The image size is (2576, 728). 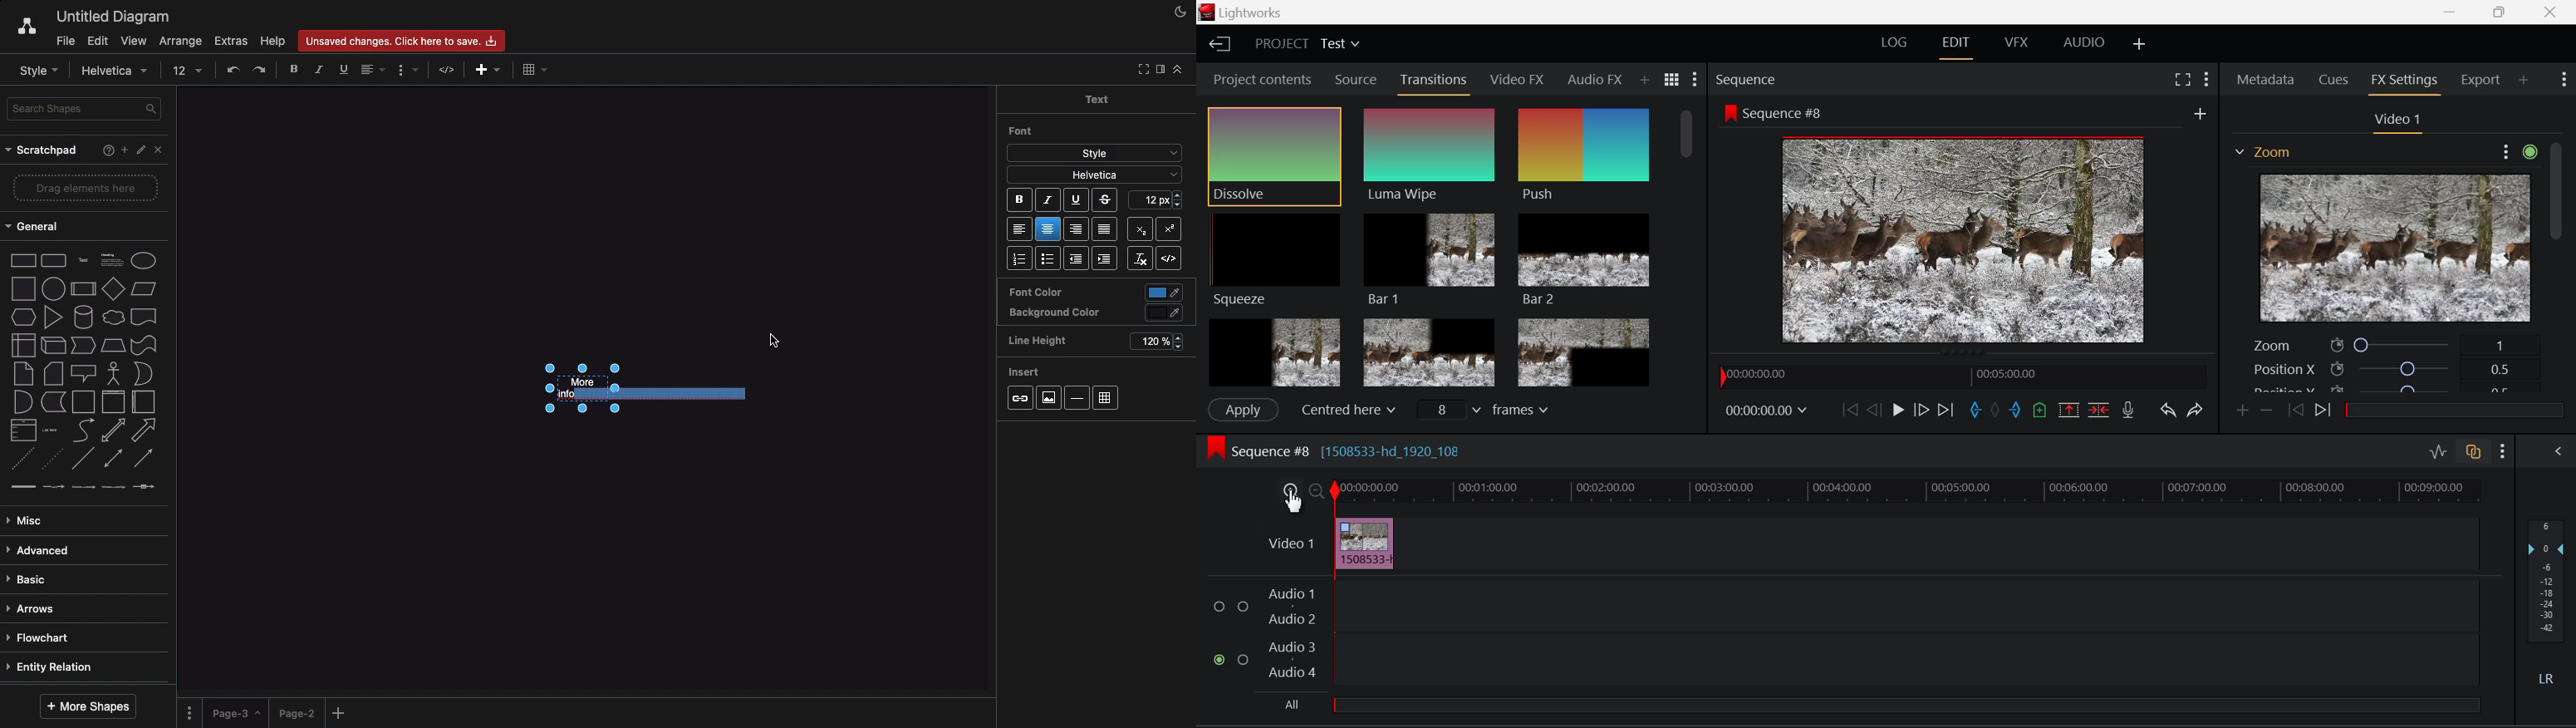 I want to click on Show Settings, so click(x=2503, y=450).